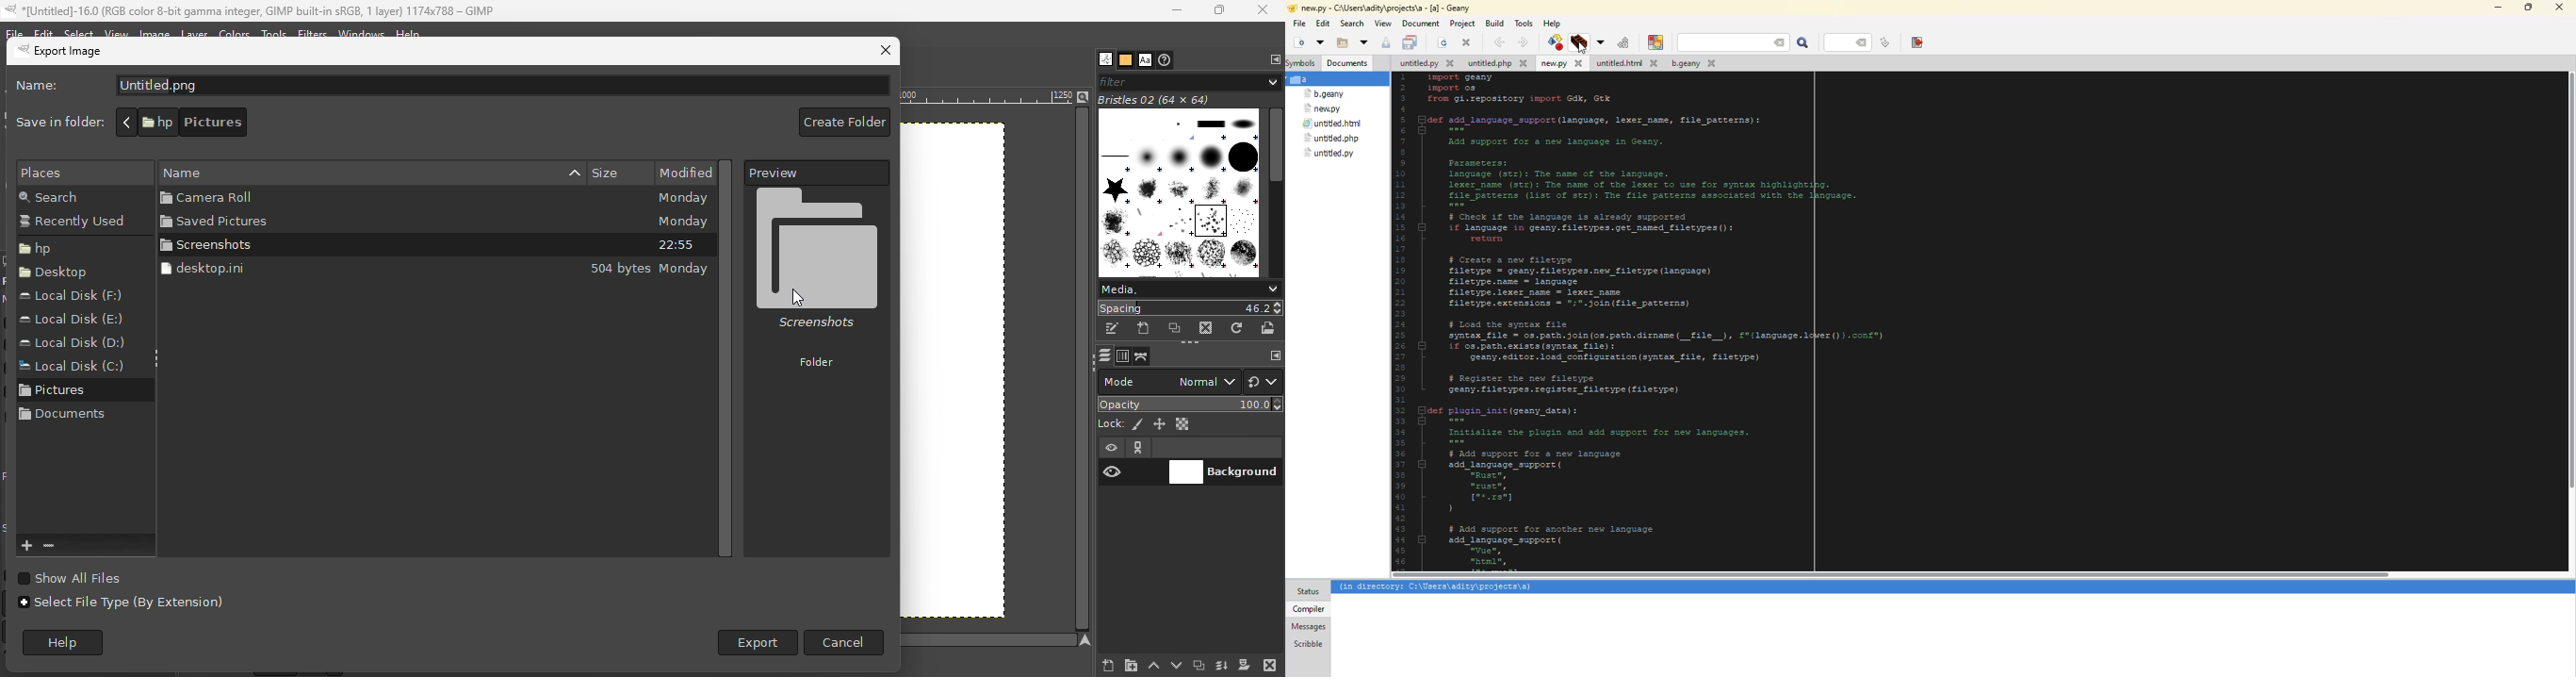  Describe the element at coordinates (1130, 665) in the screenshot. I see `cratee a new layer group` at that location.